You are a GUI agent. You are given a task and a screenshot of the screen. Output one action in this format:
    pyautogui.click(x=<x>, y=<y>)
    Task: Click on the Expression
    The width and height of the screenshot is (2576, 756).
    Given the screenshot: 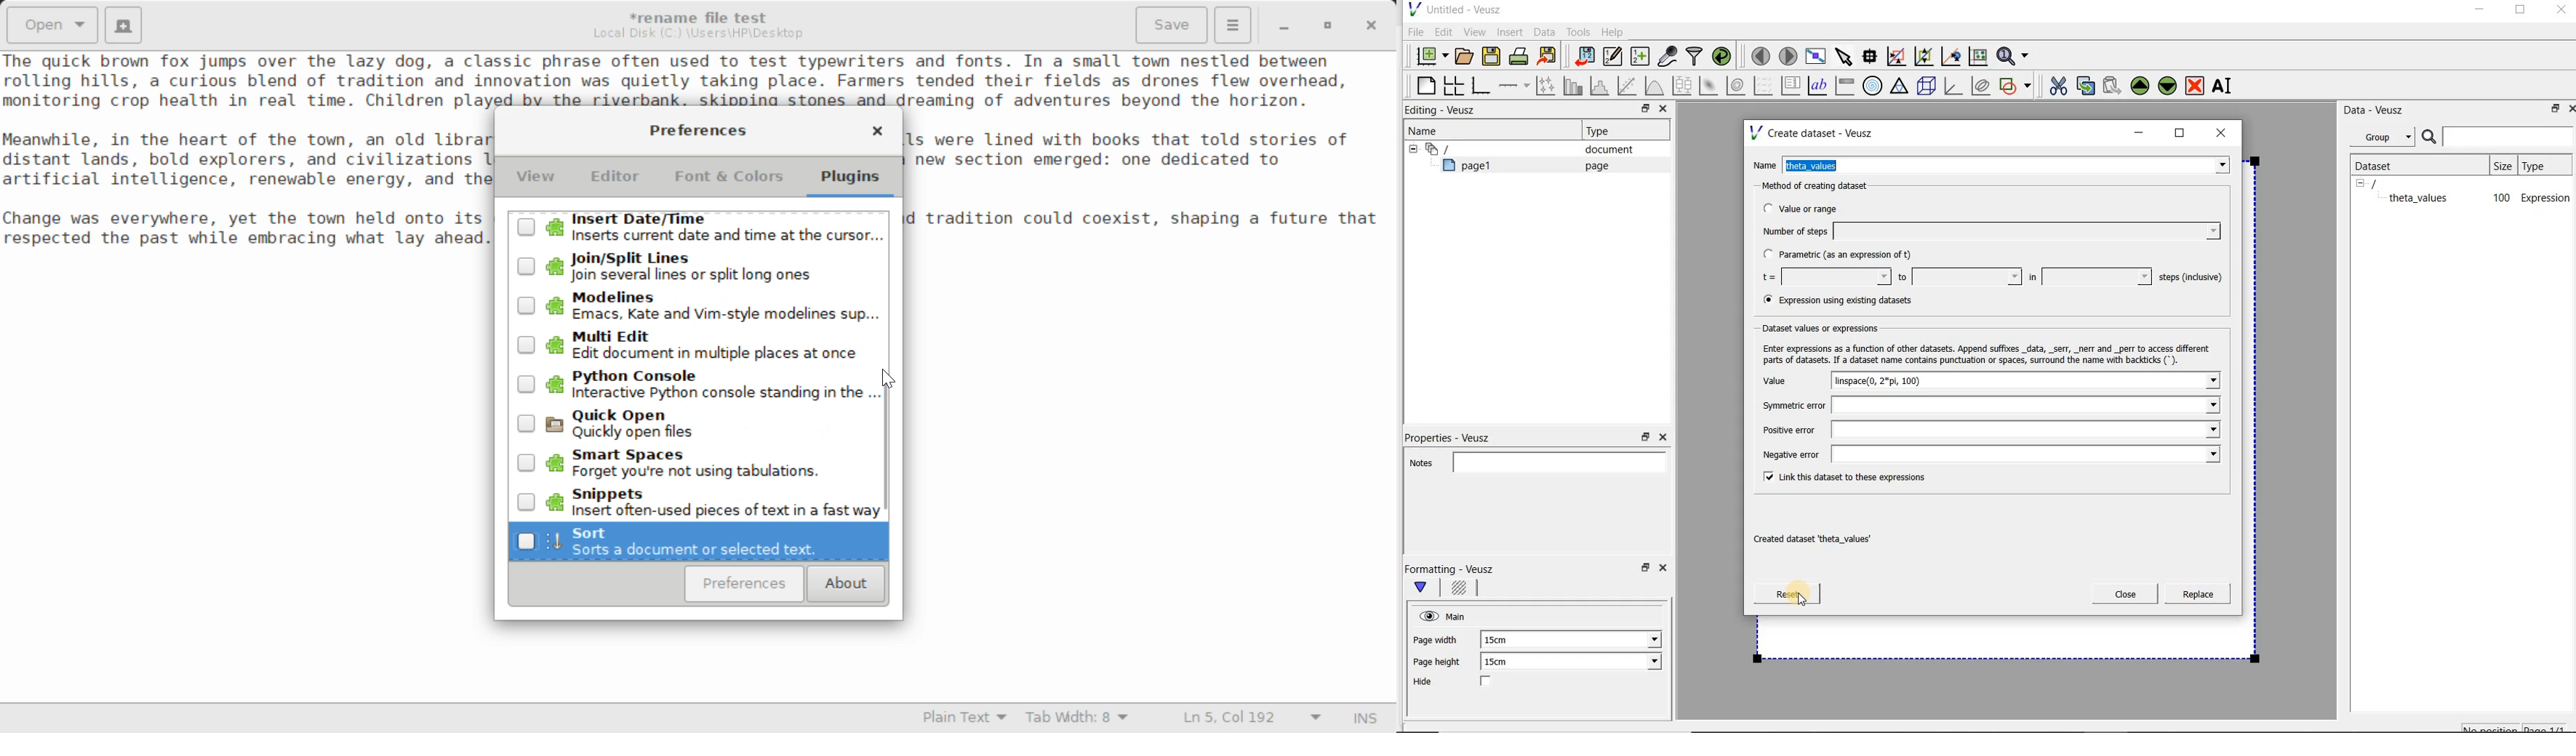 What is the action you would take?
    pyautogui.click(x=2546, y=197)
    